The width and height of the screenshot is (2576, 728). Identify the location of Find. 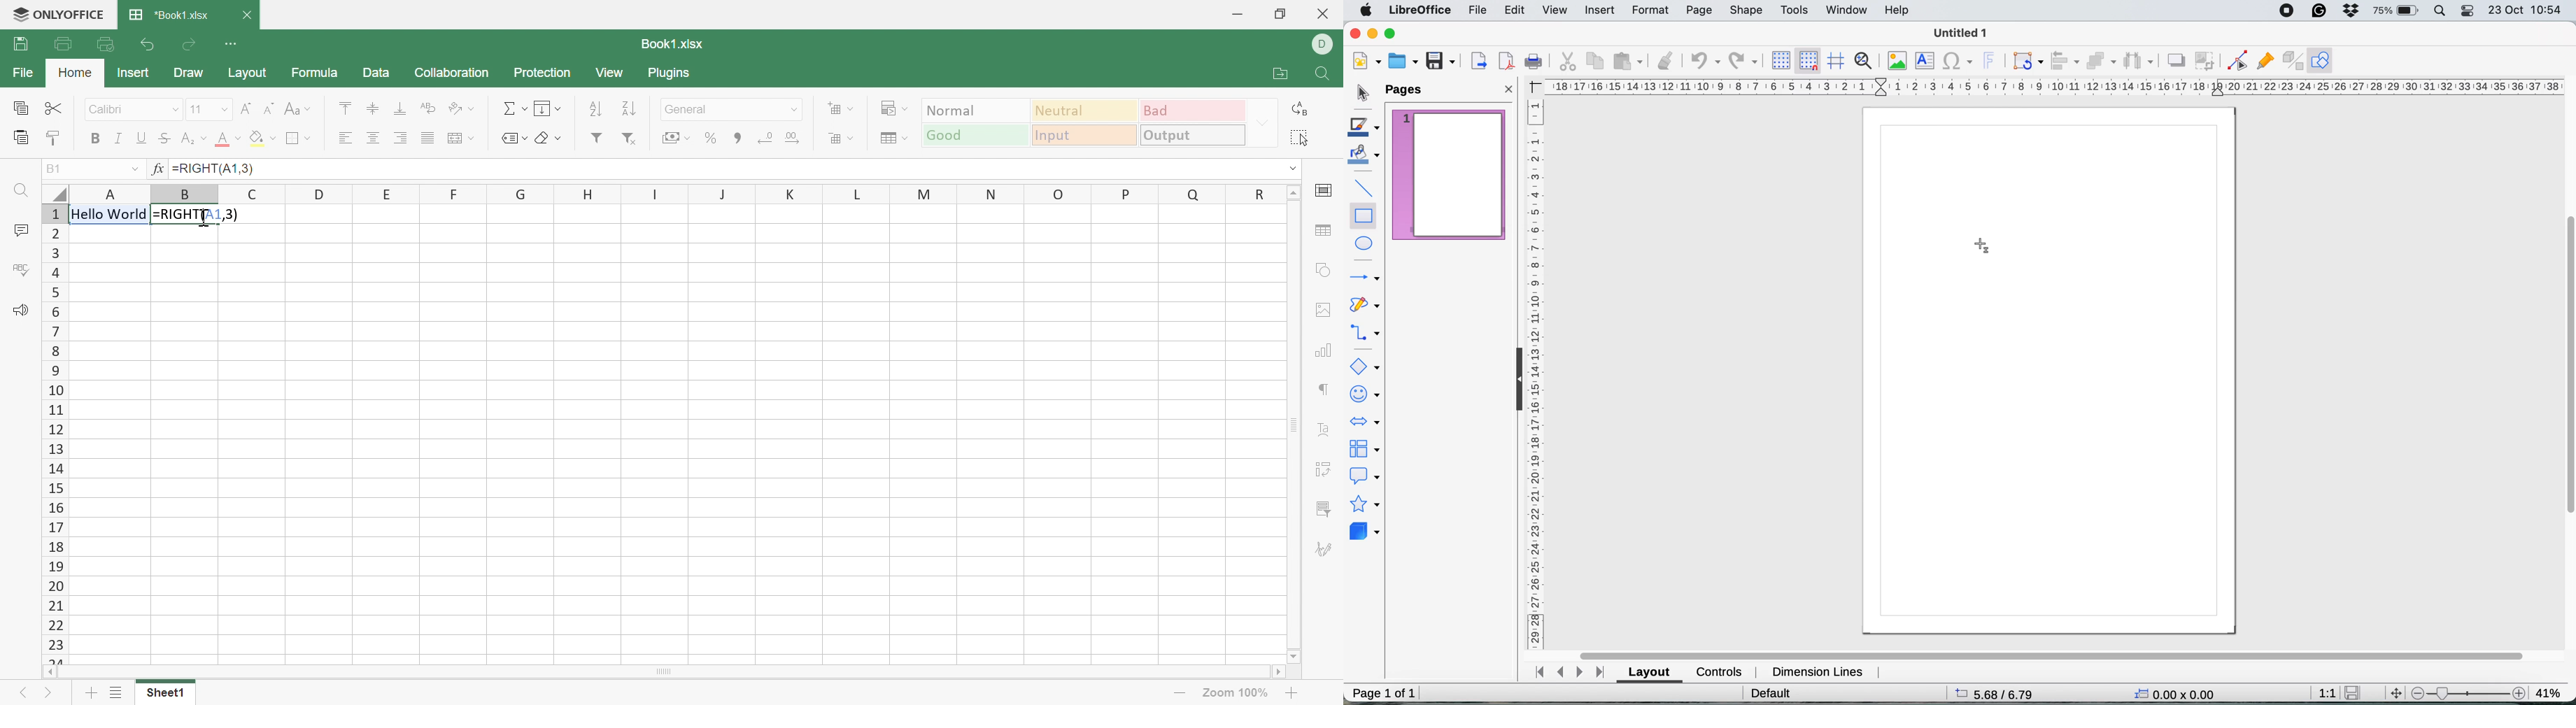
(1326, 73).